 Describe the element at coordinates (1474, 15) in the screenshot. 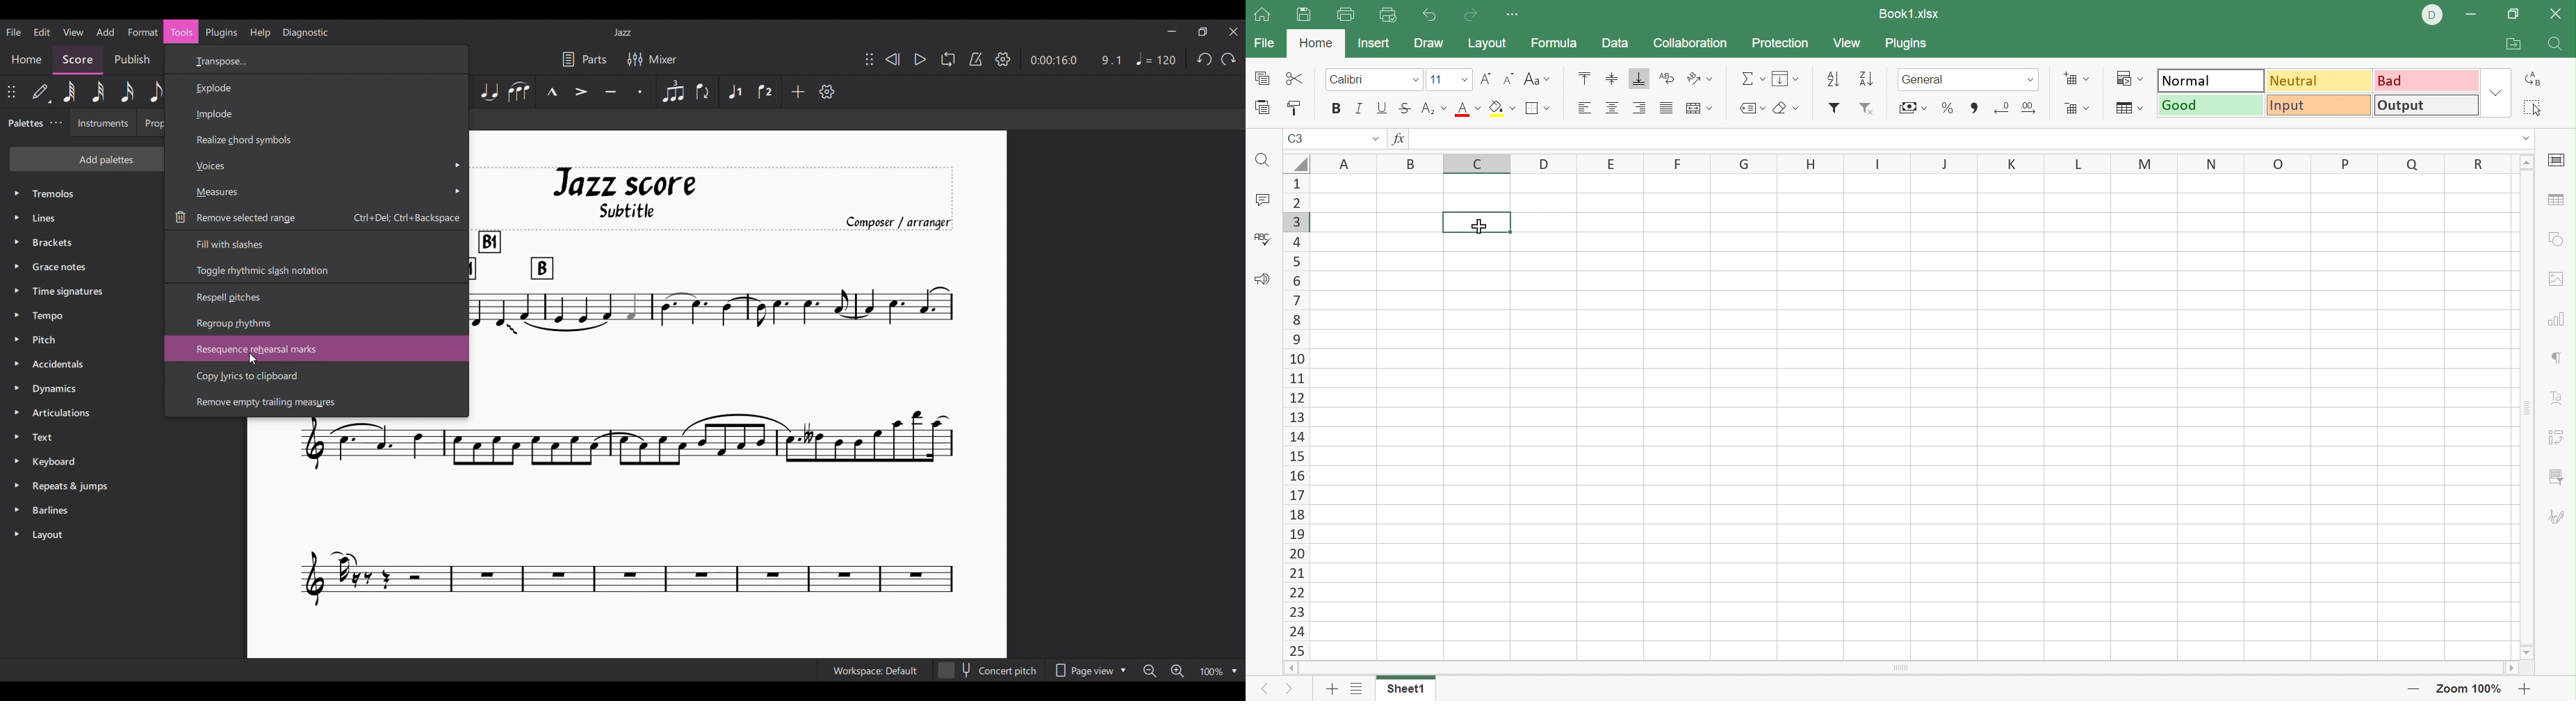

I see `Redo` at that location.